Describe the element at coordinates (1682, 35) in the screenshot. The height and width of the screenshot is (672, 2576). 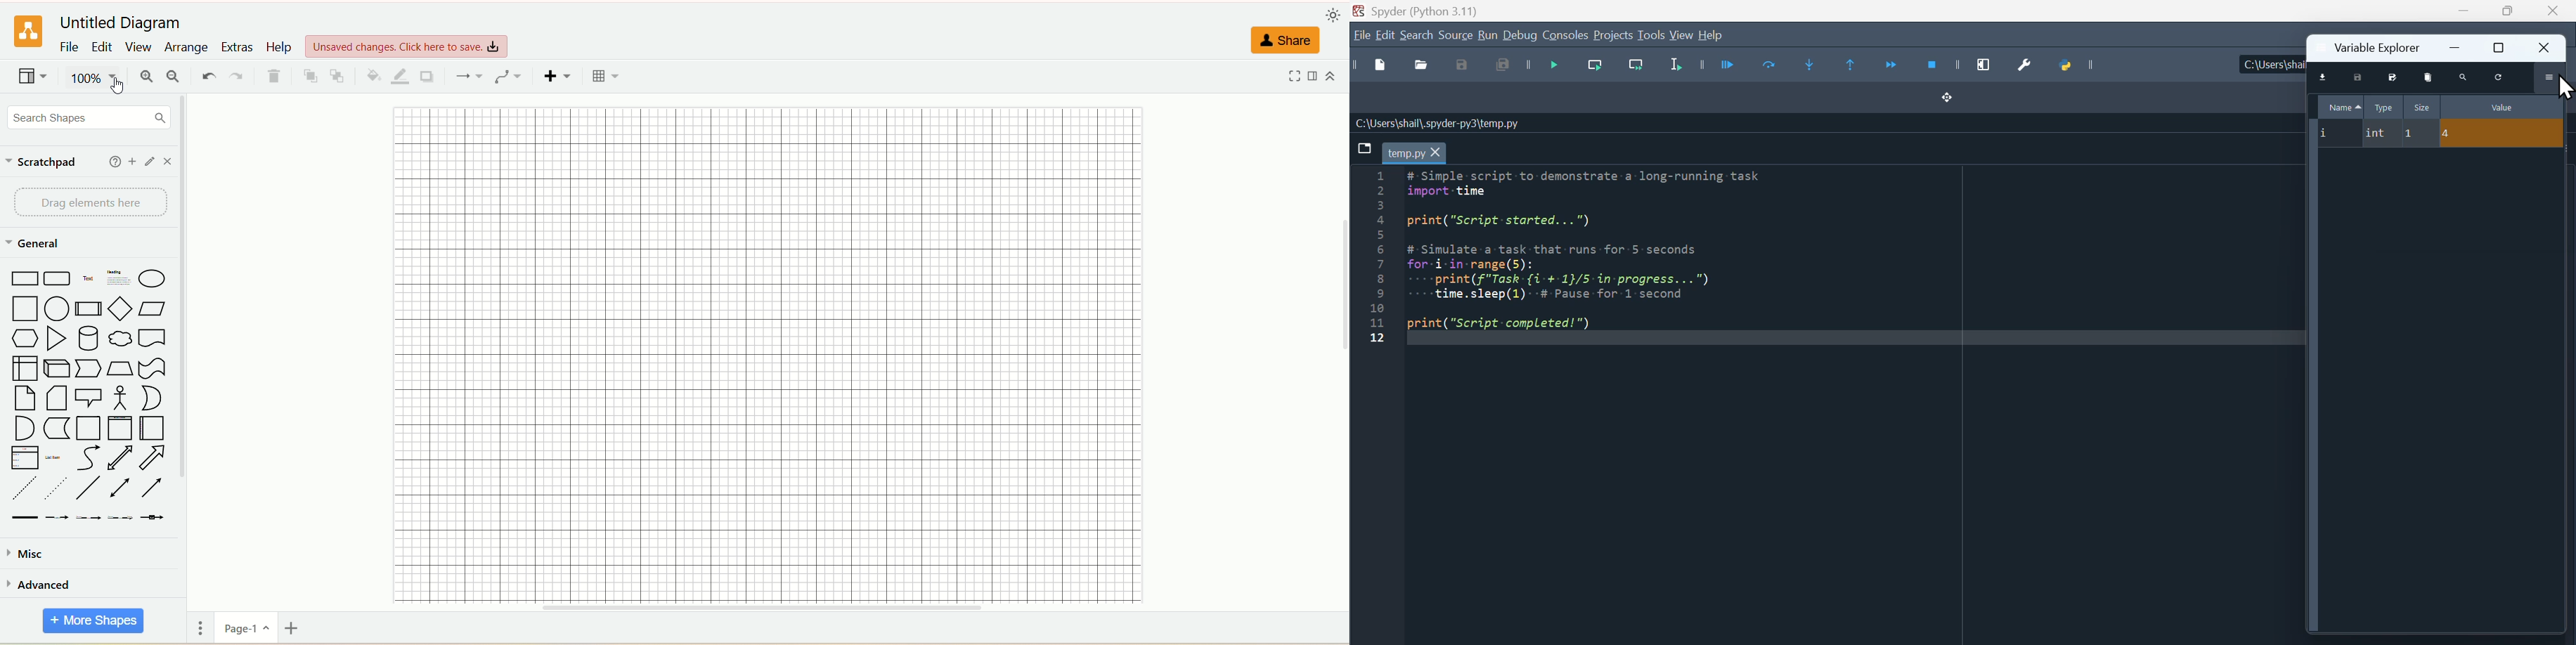
I see `view` at that location.